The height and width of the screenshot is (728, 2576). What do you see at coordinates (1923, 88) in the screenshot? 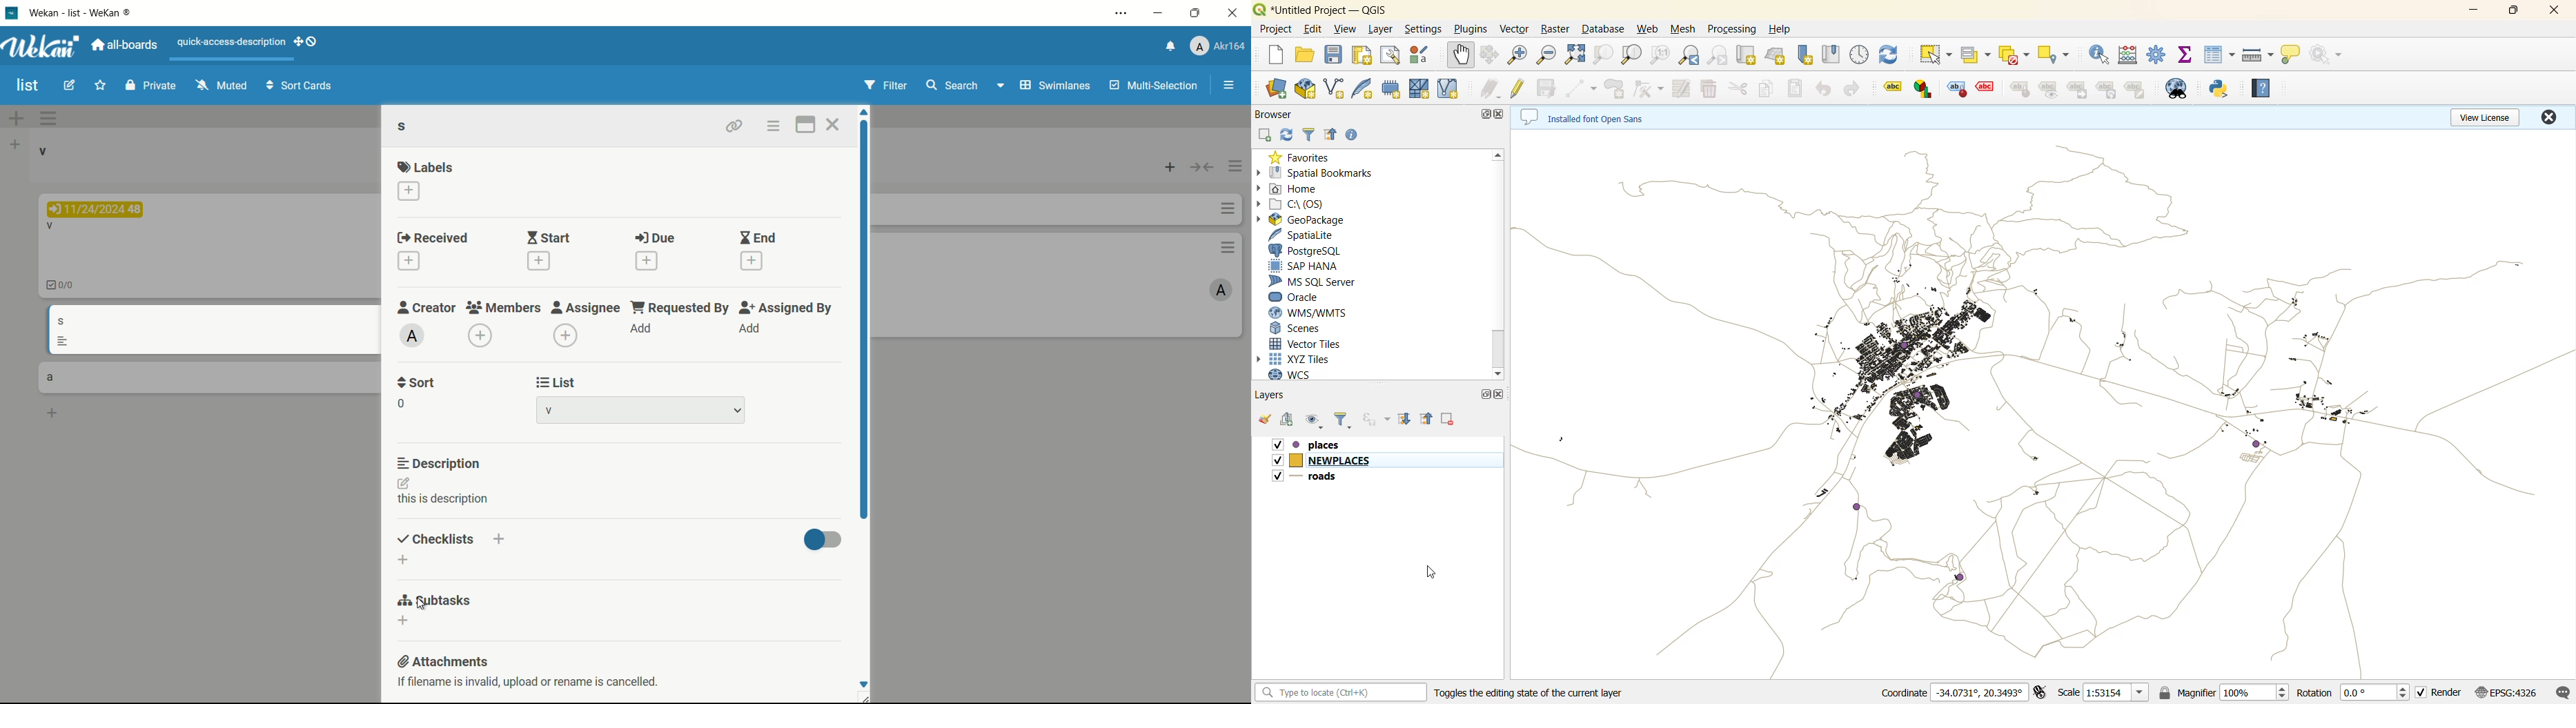
I see `graph` at bounding box center [1923, 88].